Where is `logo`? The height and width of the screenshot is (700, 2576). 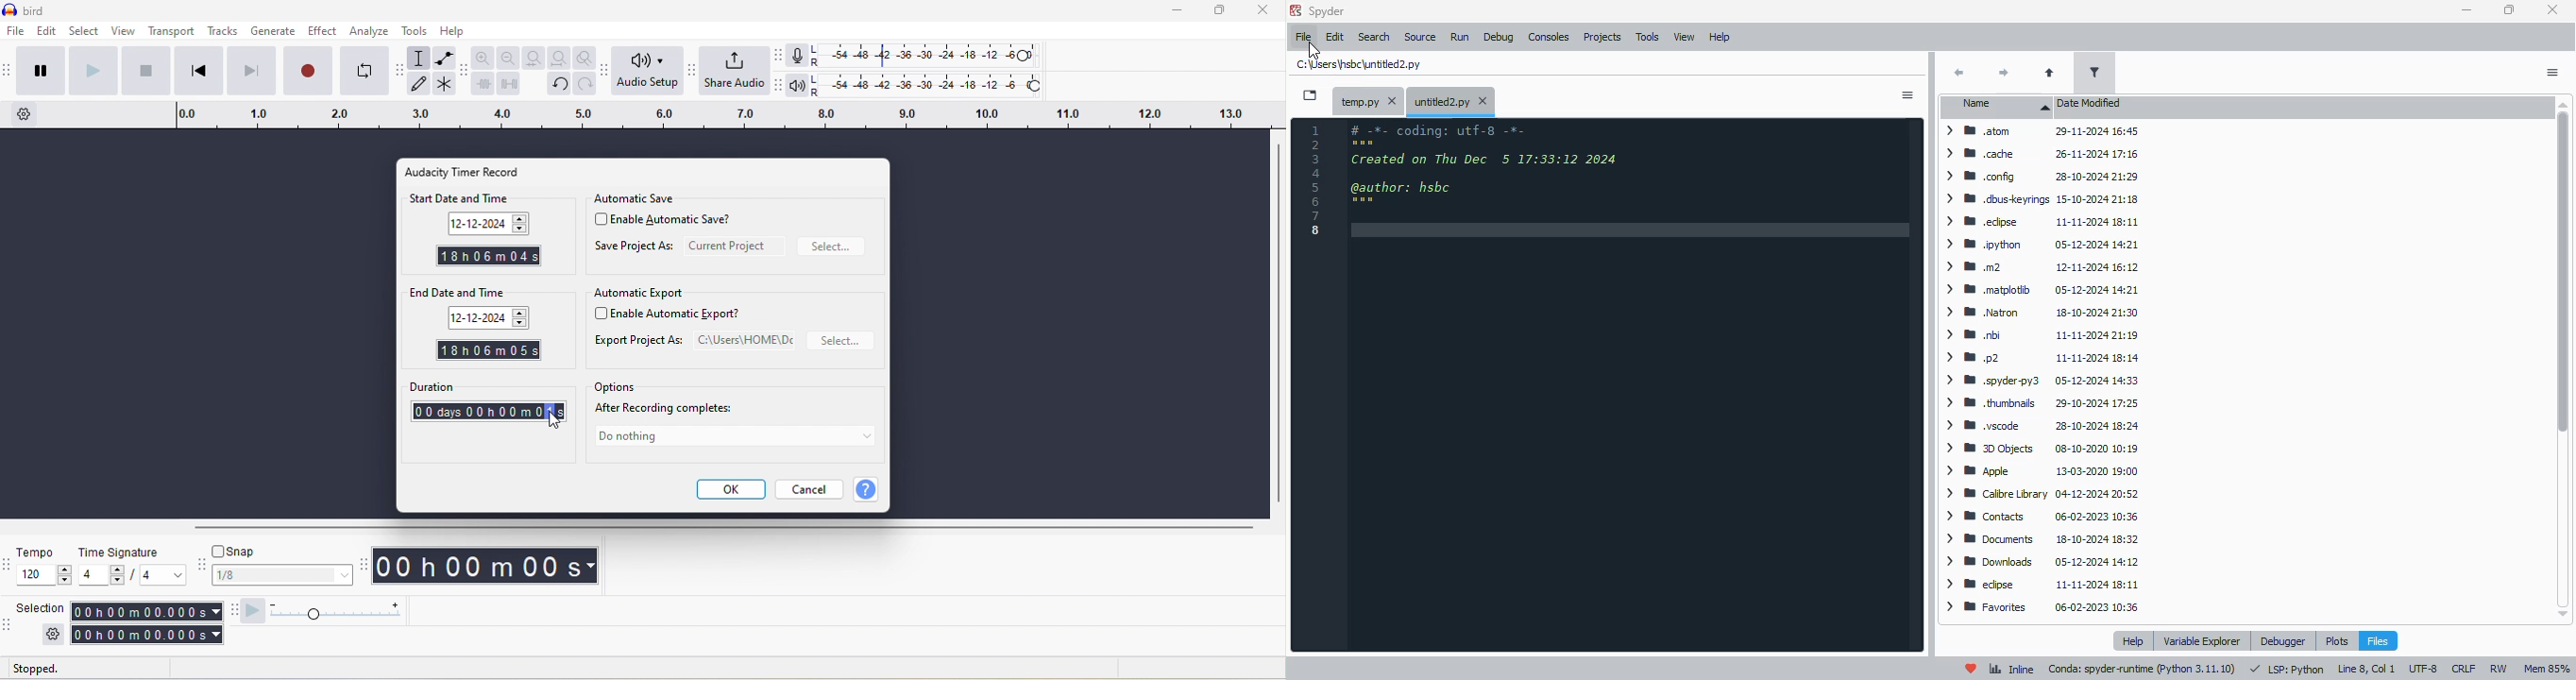 logo is located at coordinates (1295, 10).